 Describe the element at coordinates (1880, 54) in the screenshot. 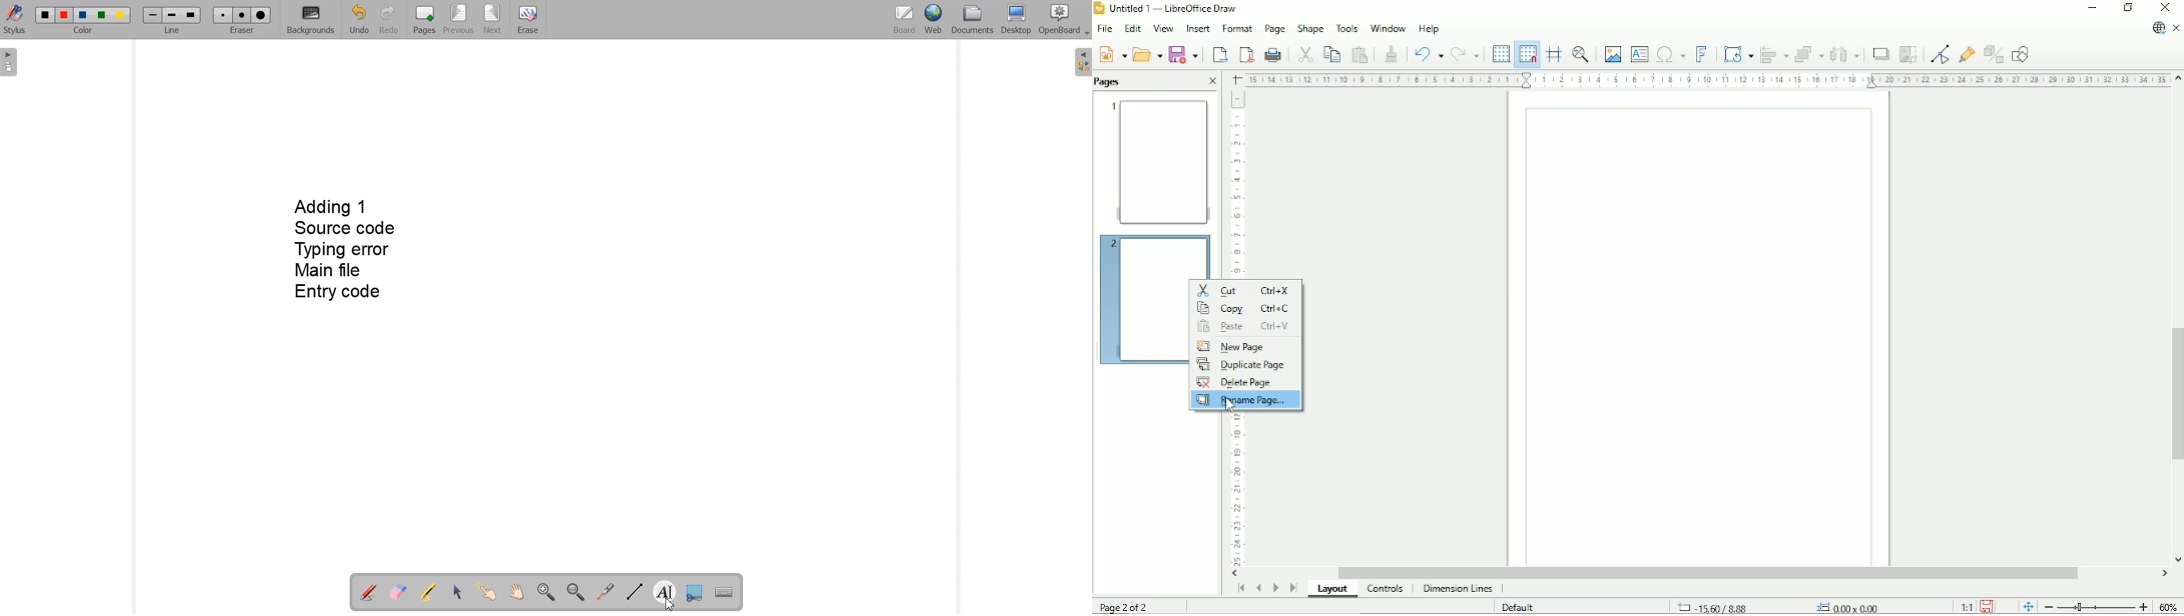

I see `Shadow` at that location.